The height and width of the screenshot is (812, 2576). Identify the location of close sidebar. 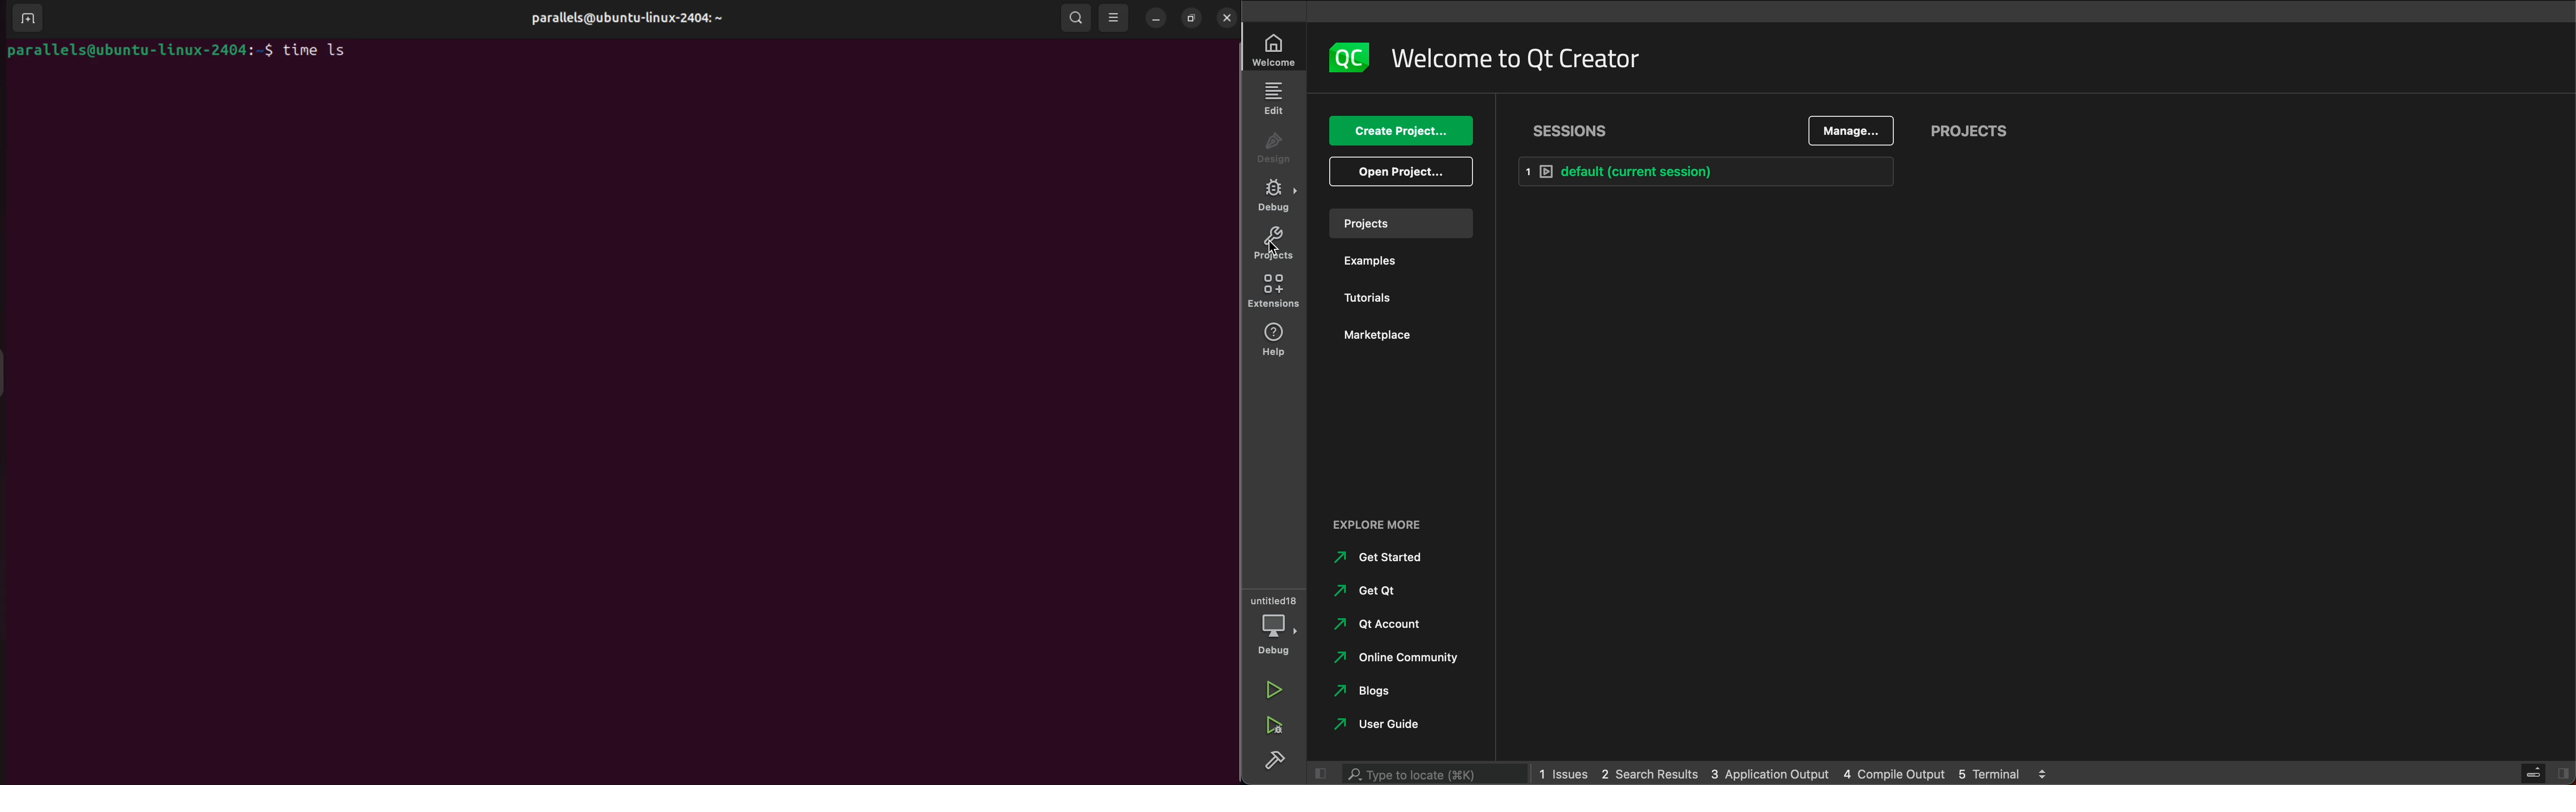
(2546, 772).